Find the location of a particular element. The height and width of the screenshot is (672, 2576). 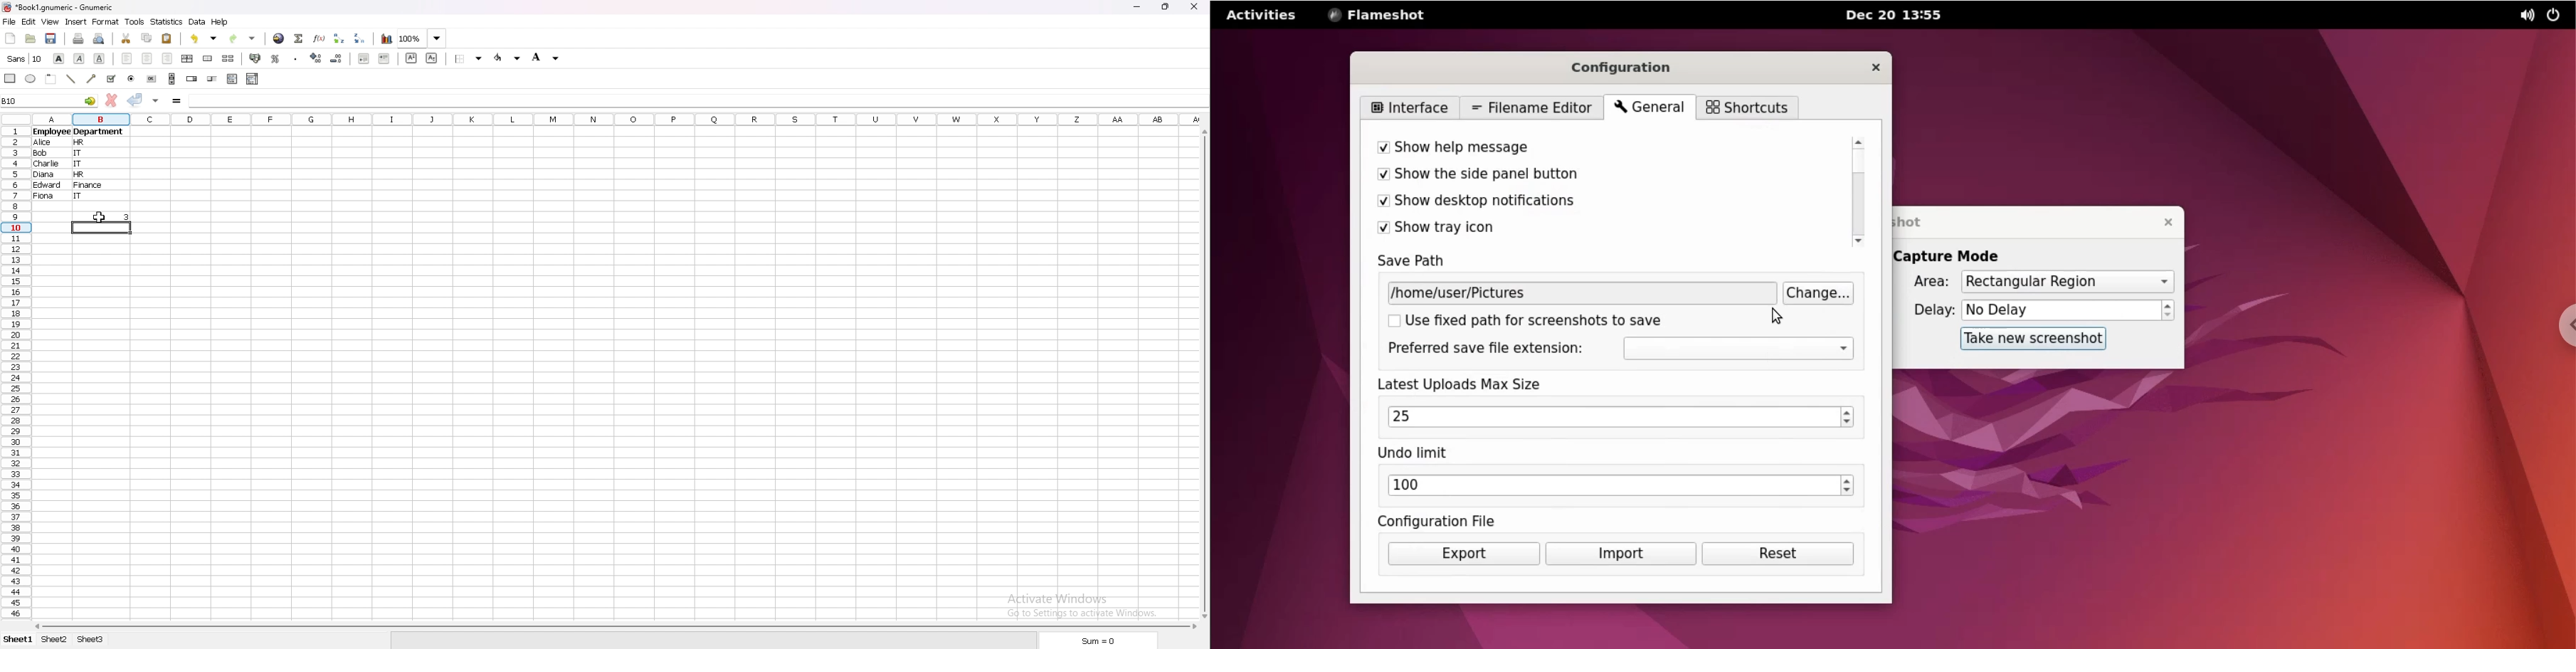

open is located at coordinates (30, 38).